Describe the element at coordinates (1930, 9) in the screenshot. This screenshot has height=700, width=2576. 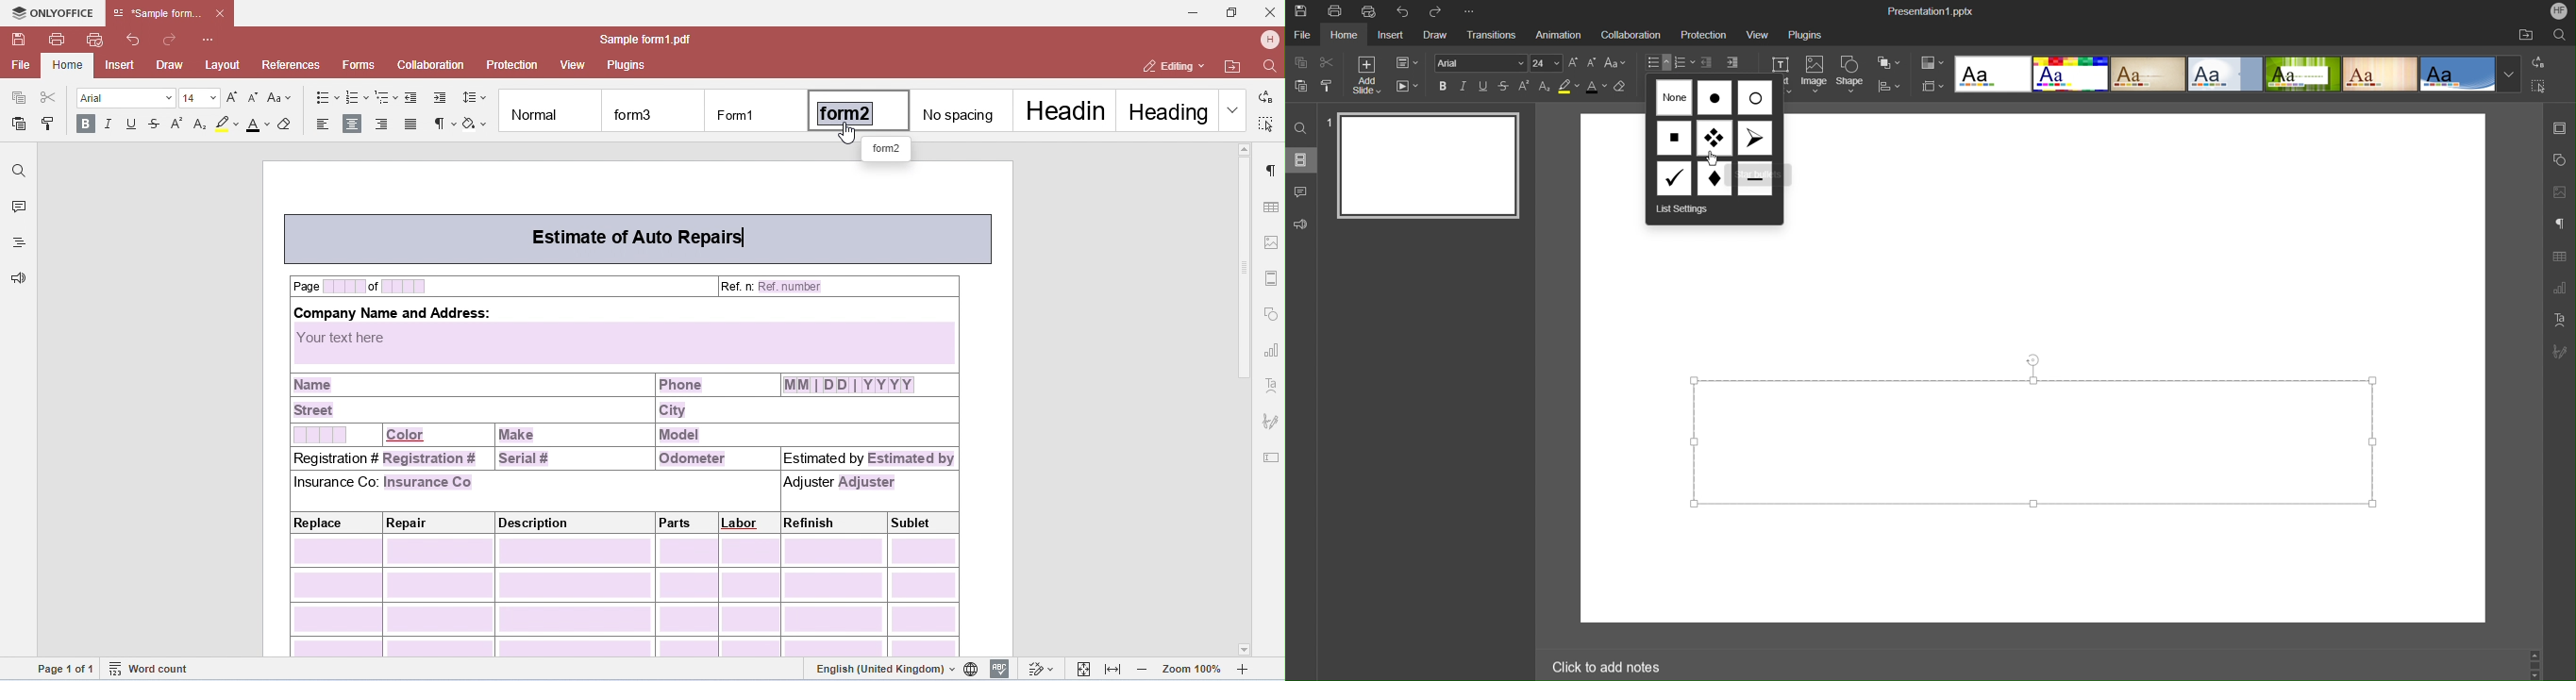
I see `Presentation1.pptx` at that location.